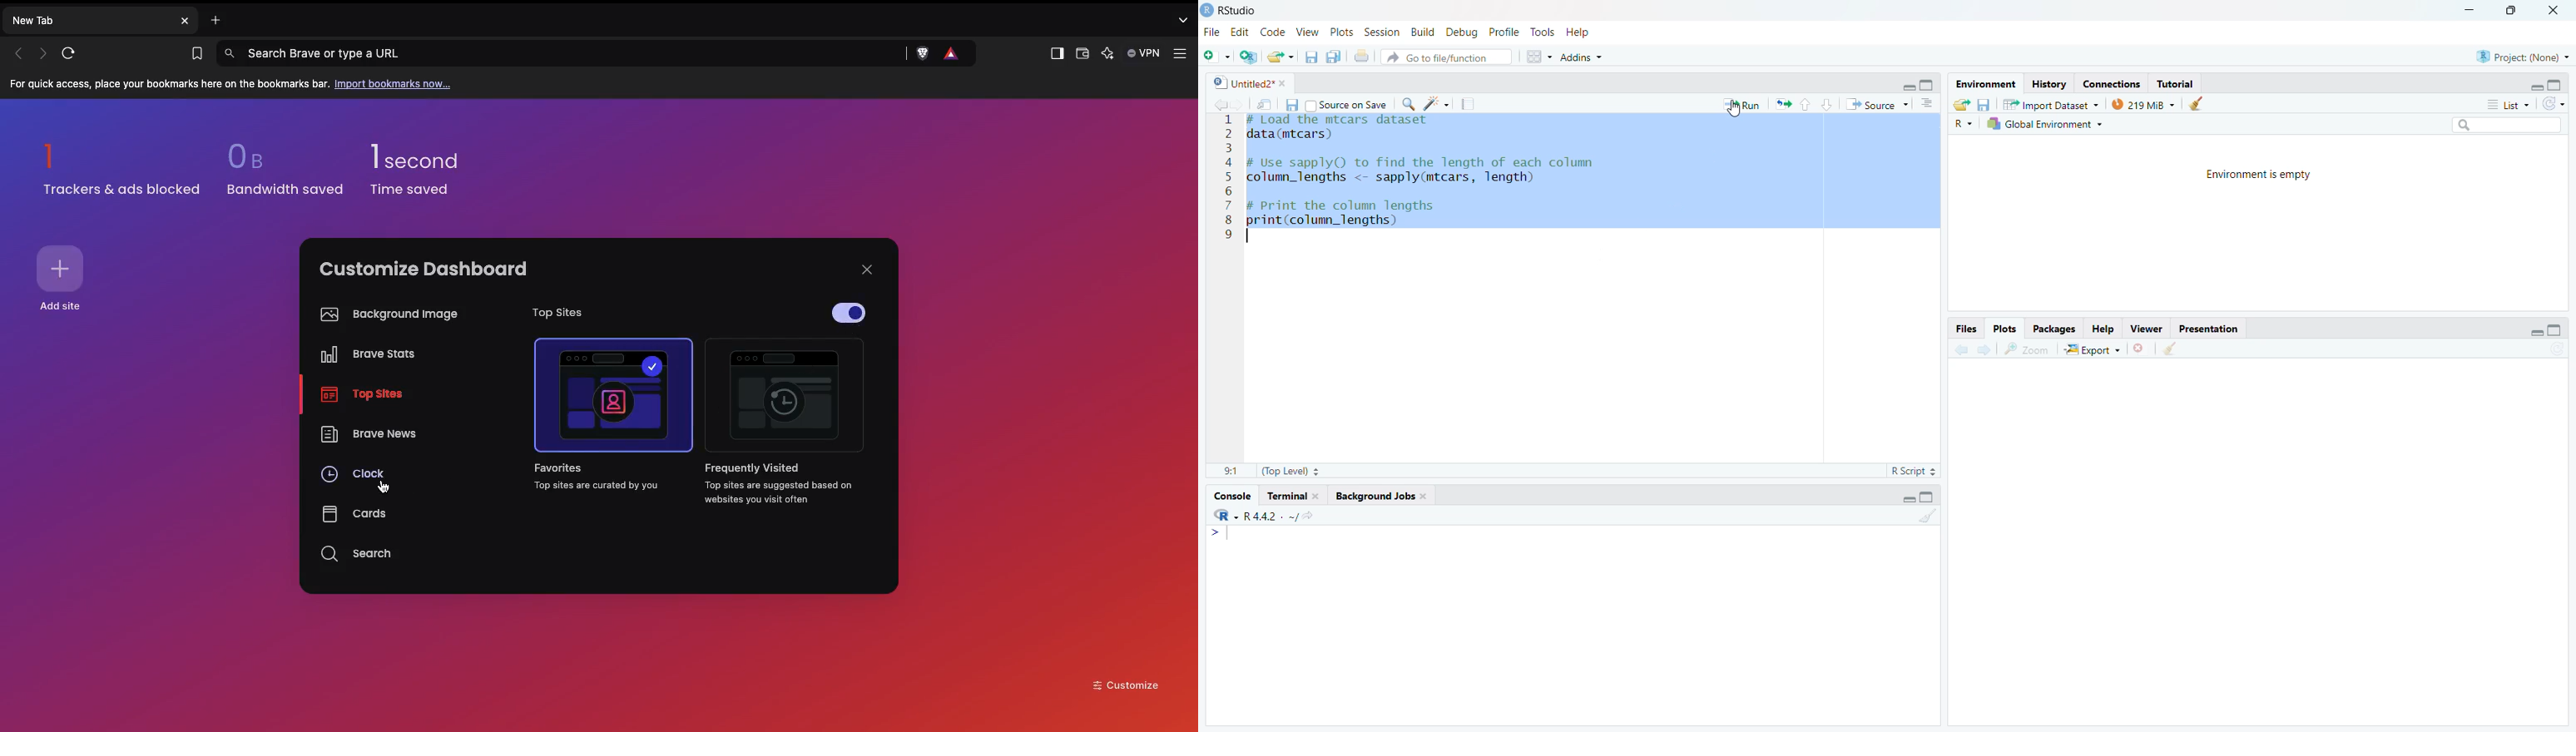 This screenshot has width=2576, height=756. Describe the element at coordinates (1363, 56) in the screenshot. I see `Print` at that location.